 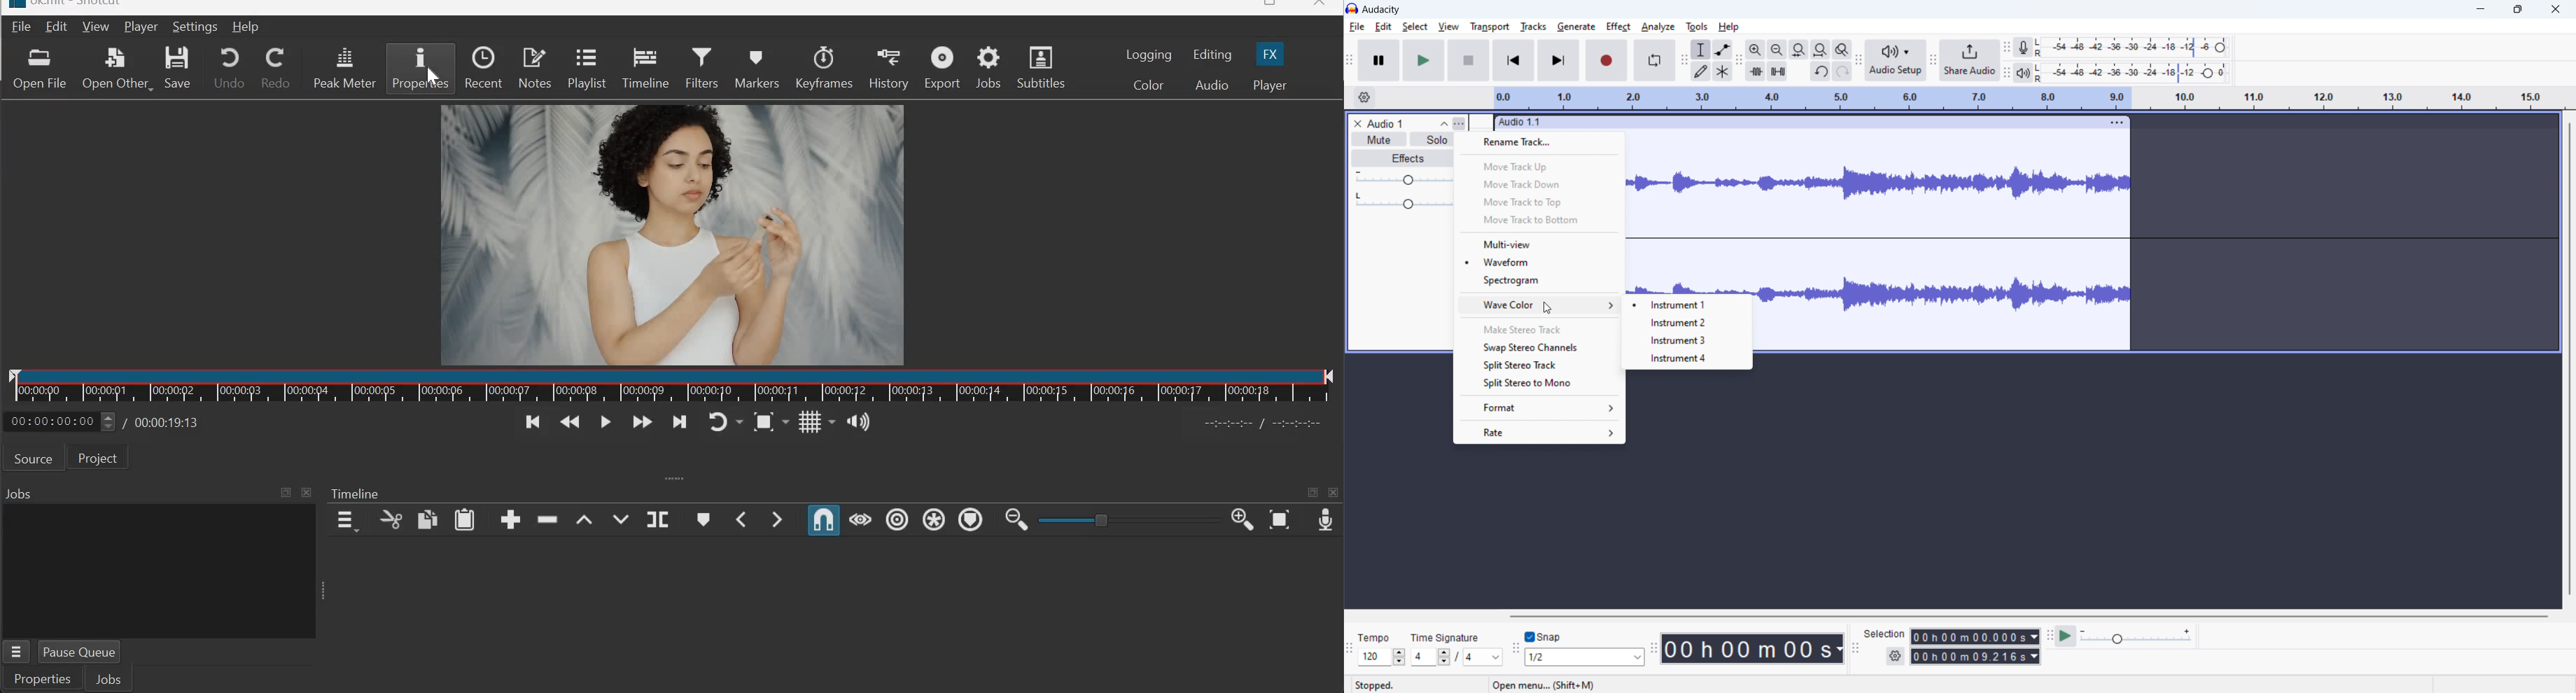 What do you see at coordinates (80, 652) in the screenshot?
I see `Pause Queue` at bounding box center [80, 652].